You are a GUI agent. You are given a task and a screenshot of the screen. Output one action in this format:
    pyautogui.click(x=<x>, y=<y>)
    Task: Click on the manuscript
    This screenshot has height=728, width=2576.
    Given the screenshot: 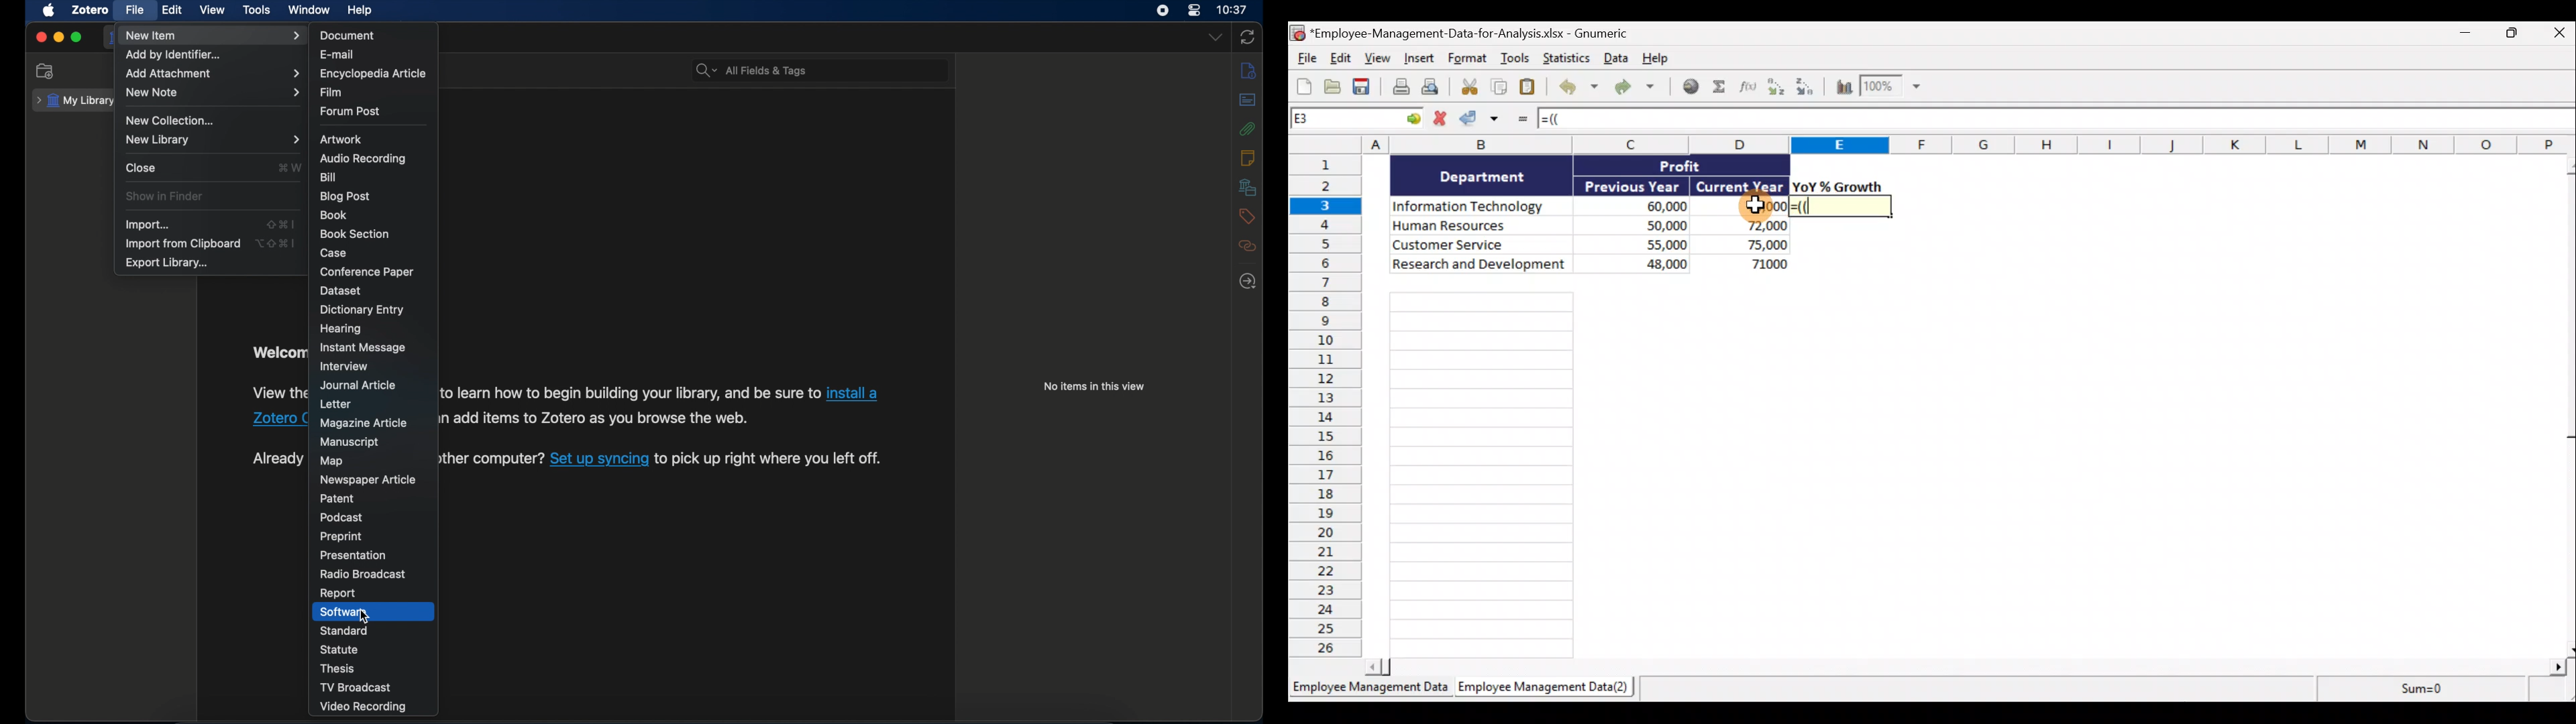 What is the action you would take?
    pyautogui.click(x=350, y=442)
    